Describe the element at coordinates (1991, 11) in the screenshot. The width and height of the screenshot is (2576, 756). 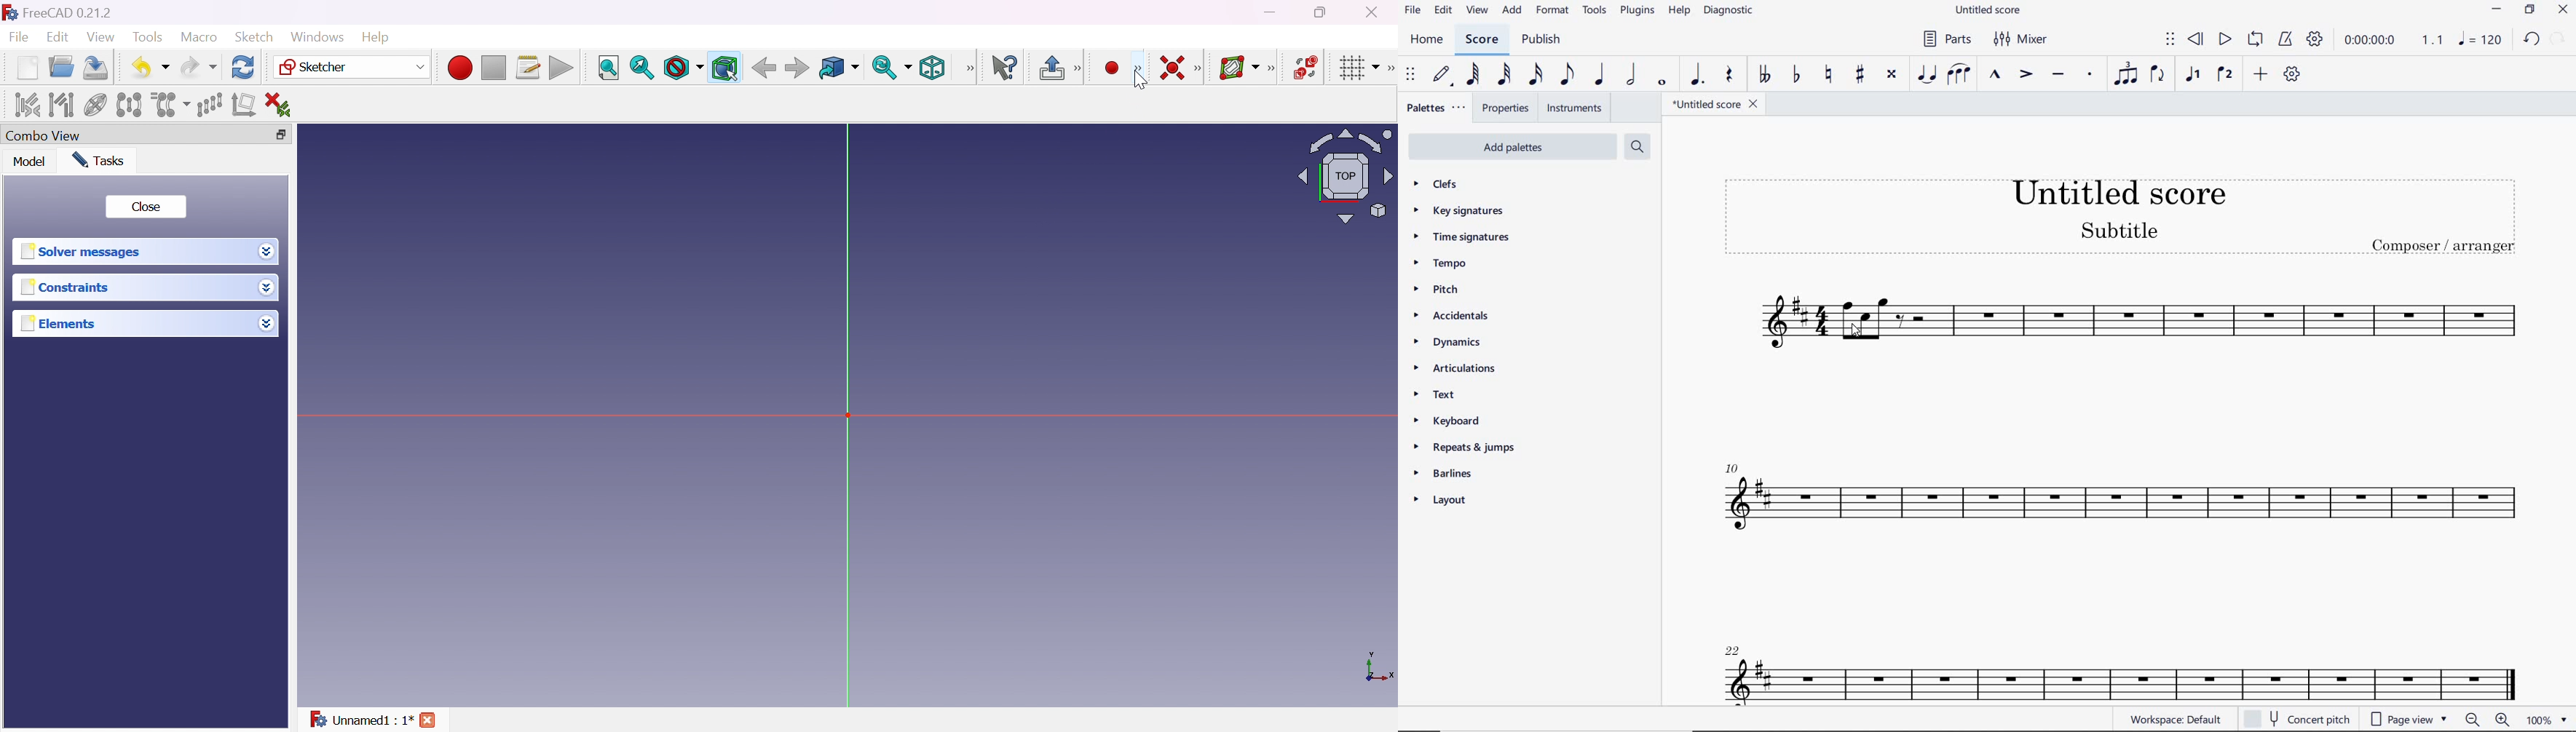
I see `FILE NAME` at that location.